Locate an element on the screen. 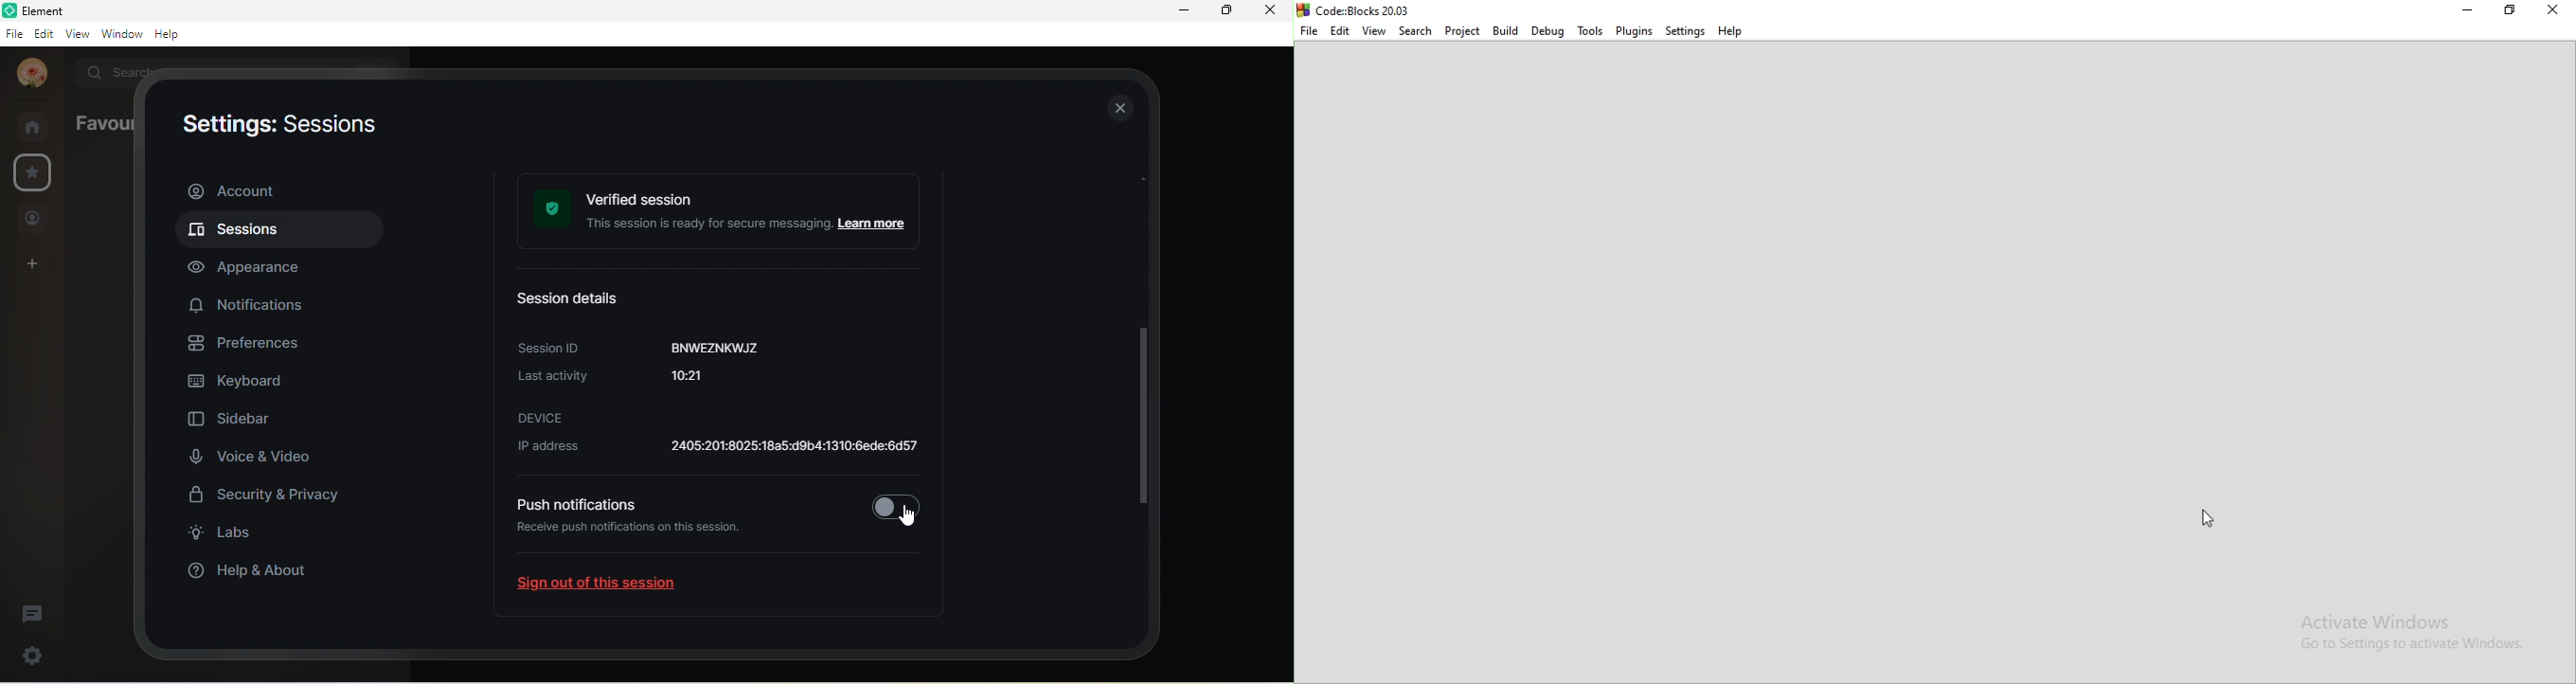 The height and width of the screenshot is (700, 2576). notification is located at coordinates (251, 303).